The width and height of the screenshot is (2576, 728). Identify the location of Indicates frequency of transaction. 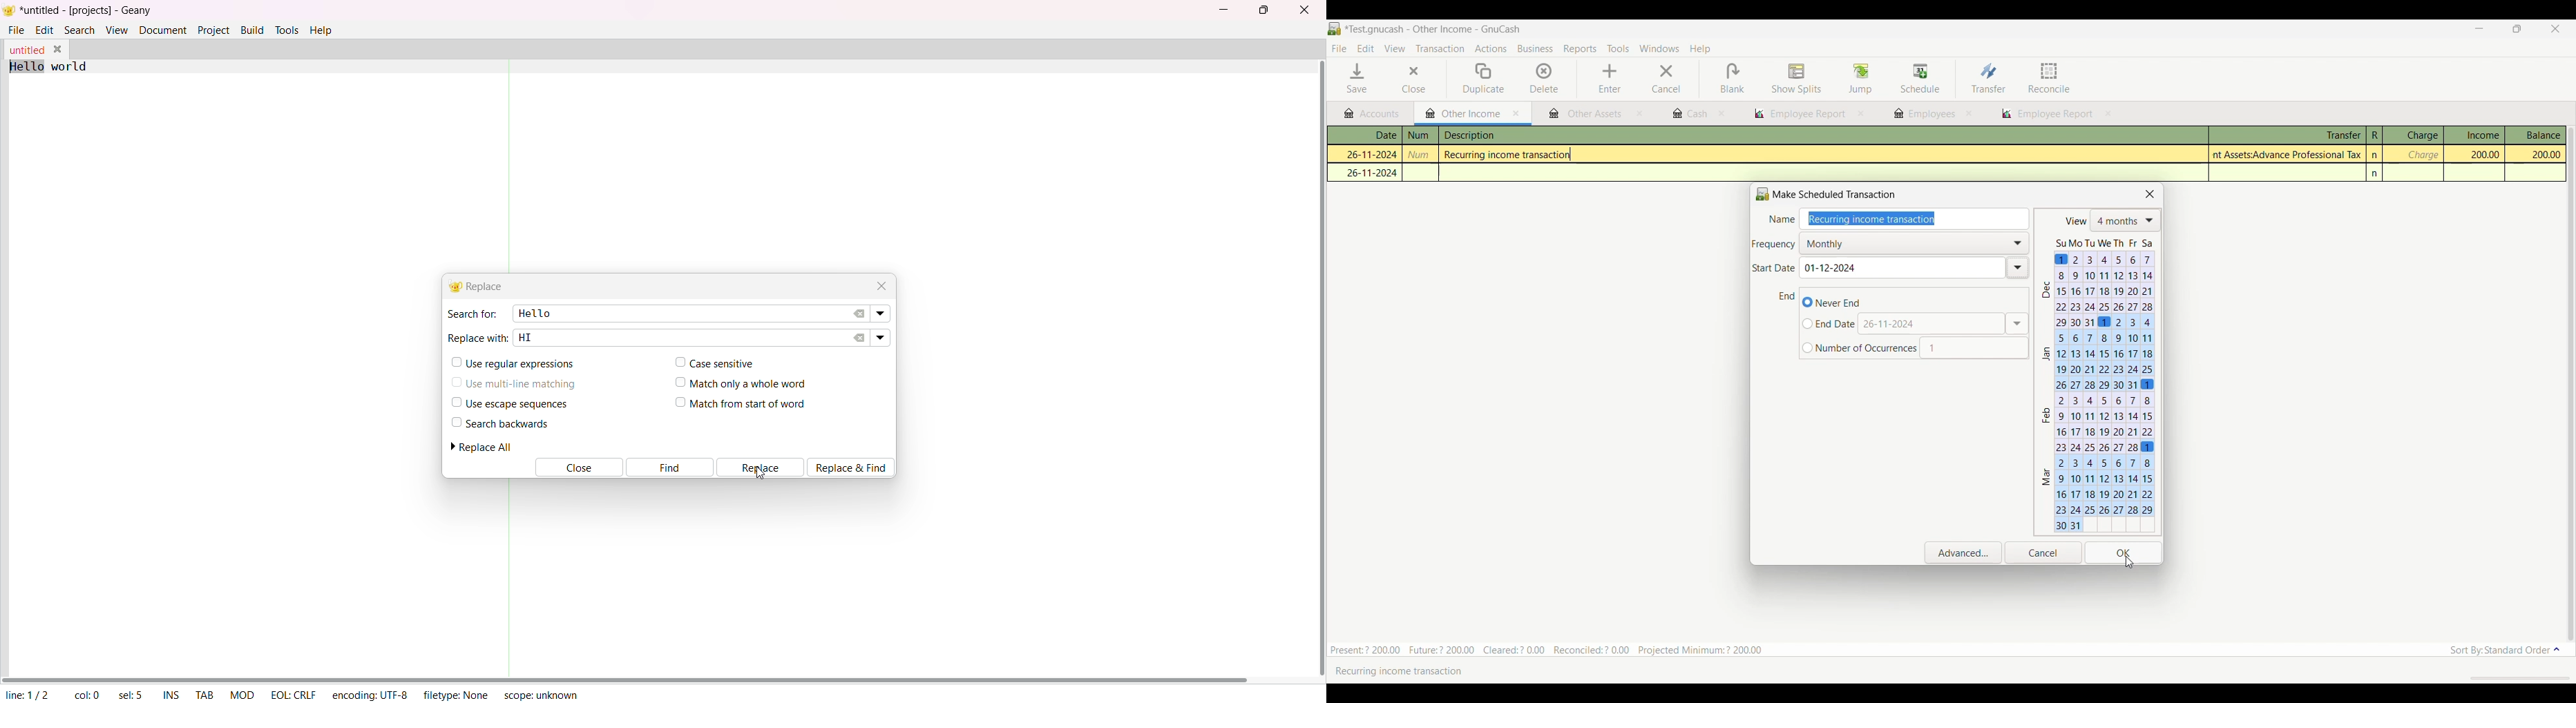
(1774, 245).